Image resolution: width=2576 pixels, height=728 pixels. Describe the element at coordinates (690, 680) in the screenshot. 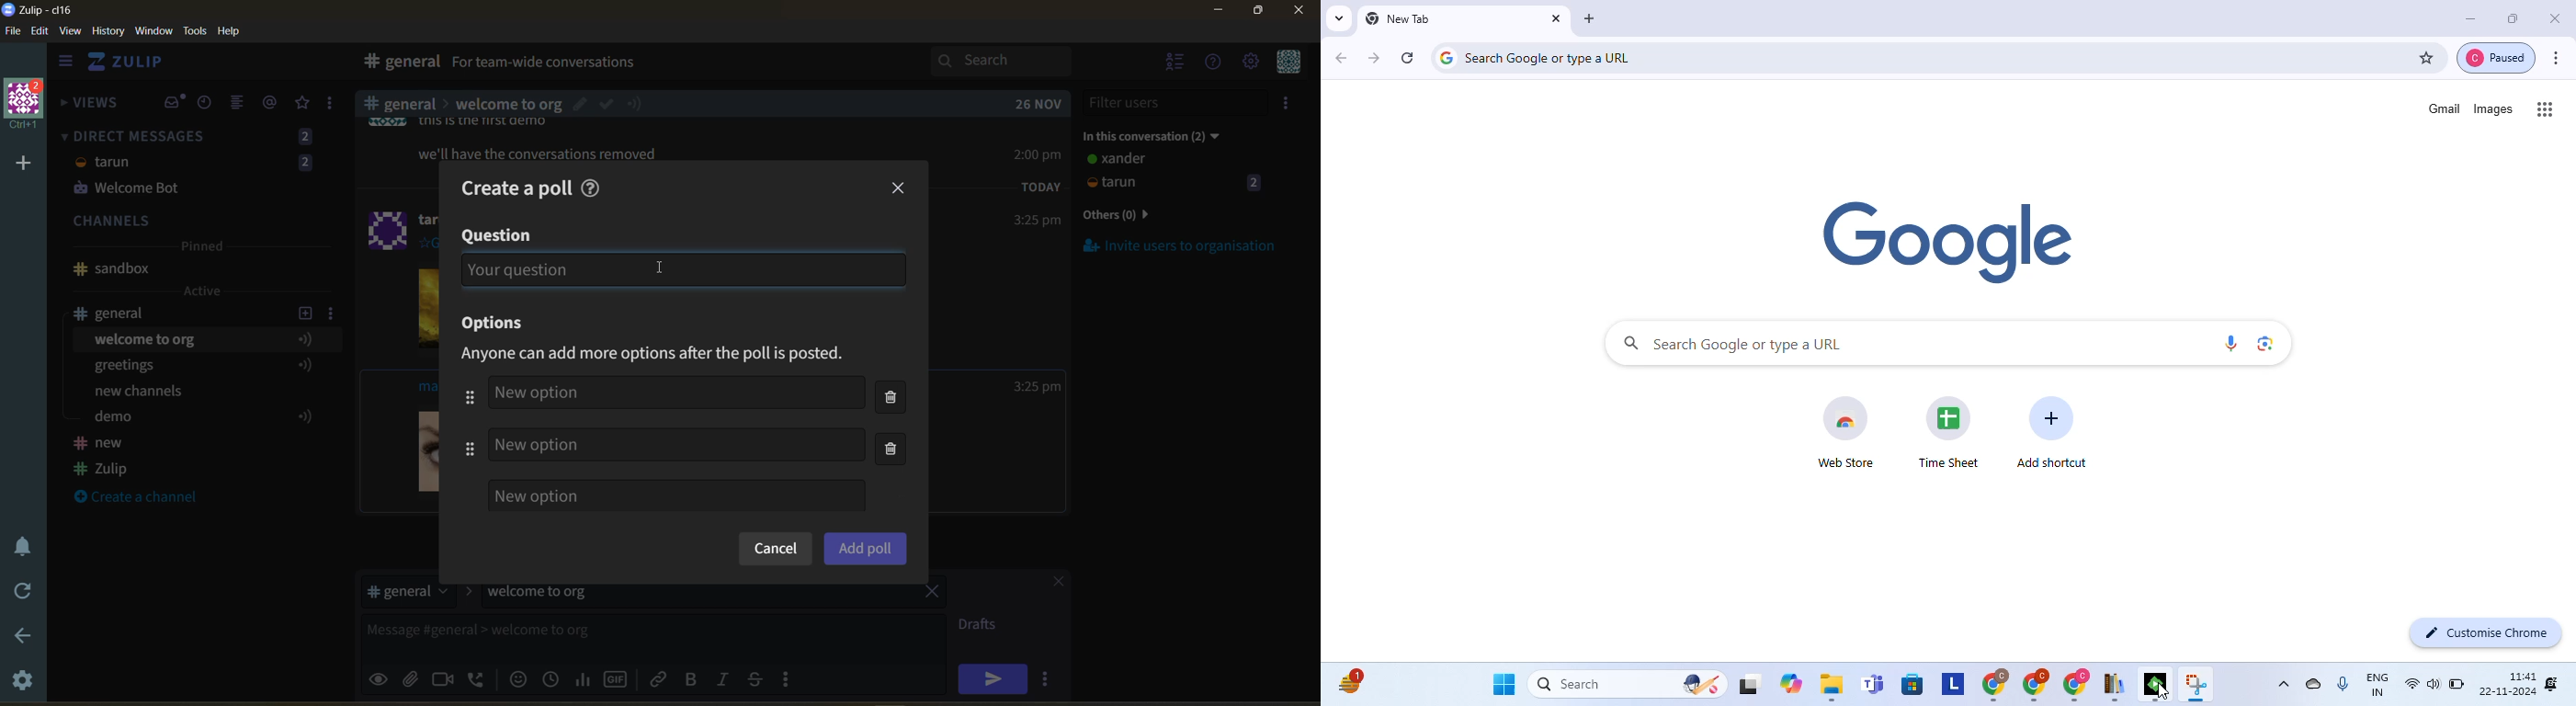

I see `bold` at that location.